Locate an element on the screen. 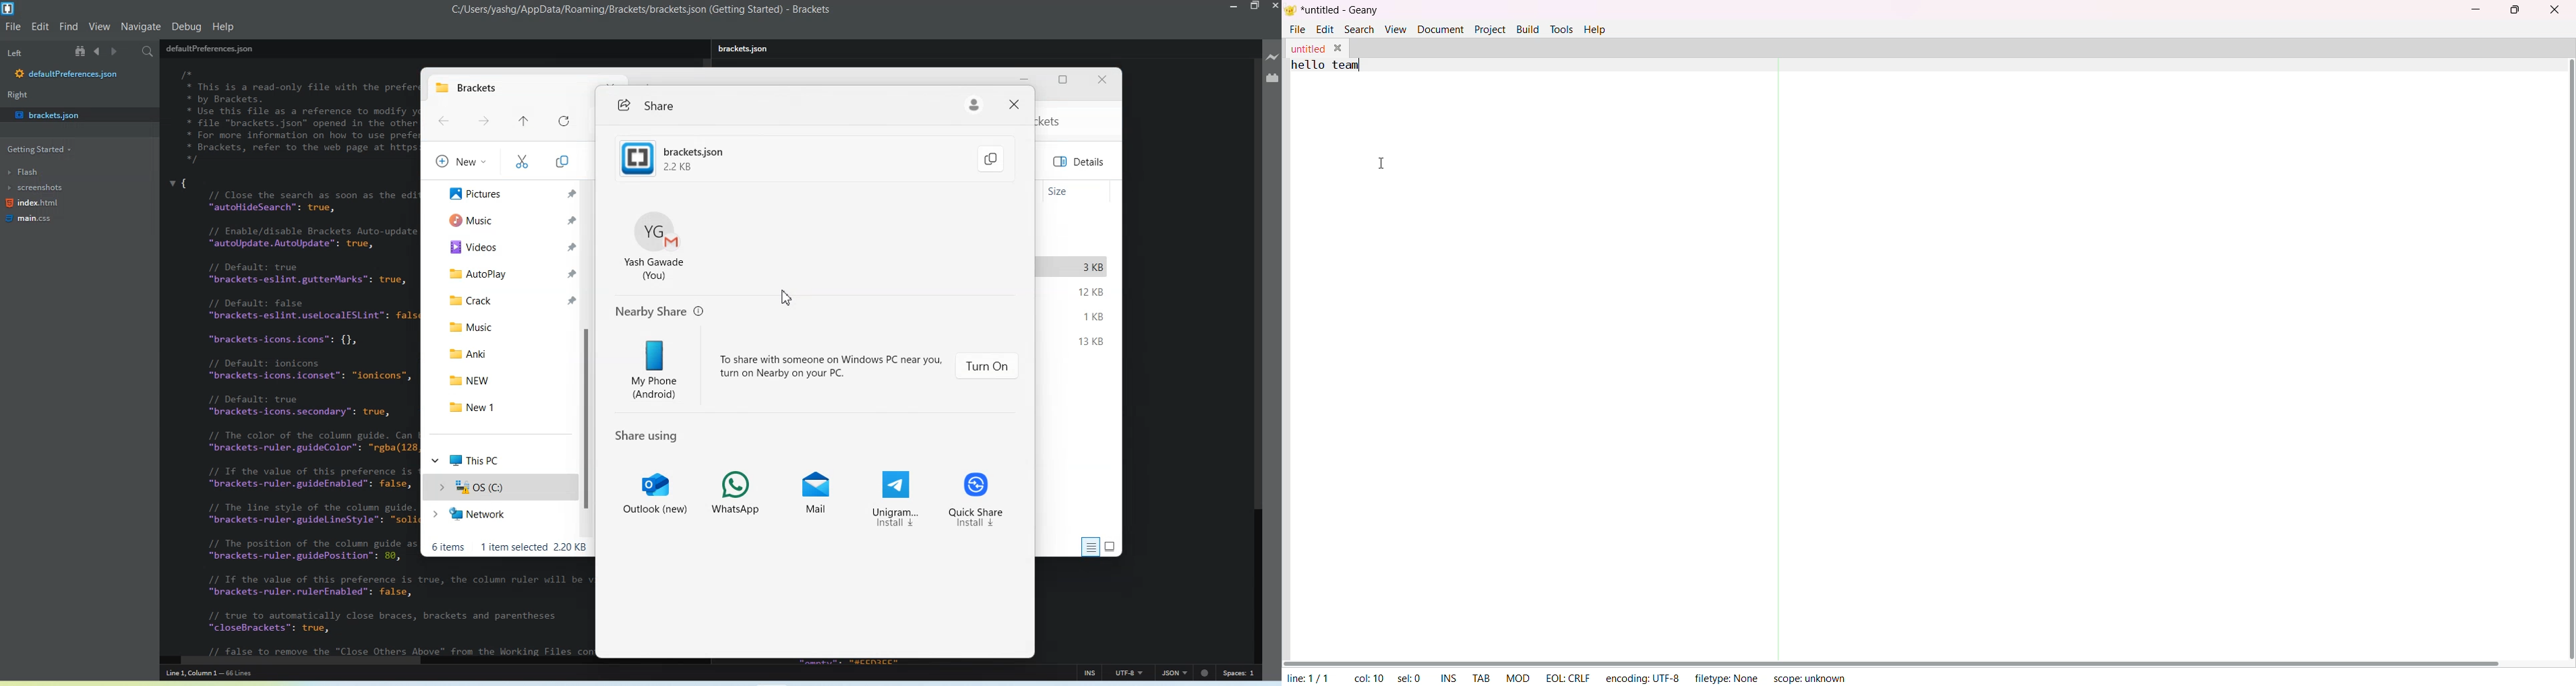 The height and width of the screenshot is (700, 2576). Display information by large Thumbnail is located at coordinates (1113, 545).